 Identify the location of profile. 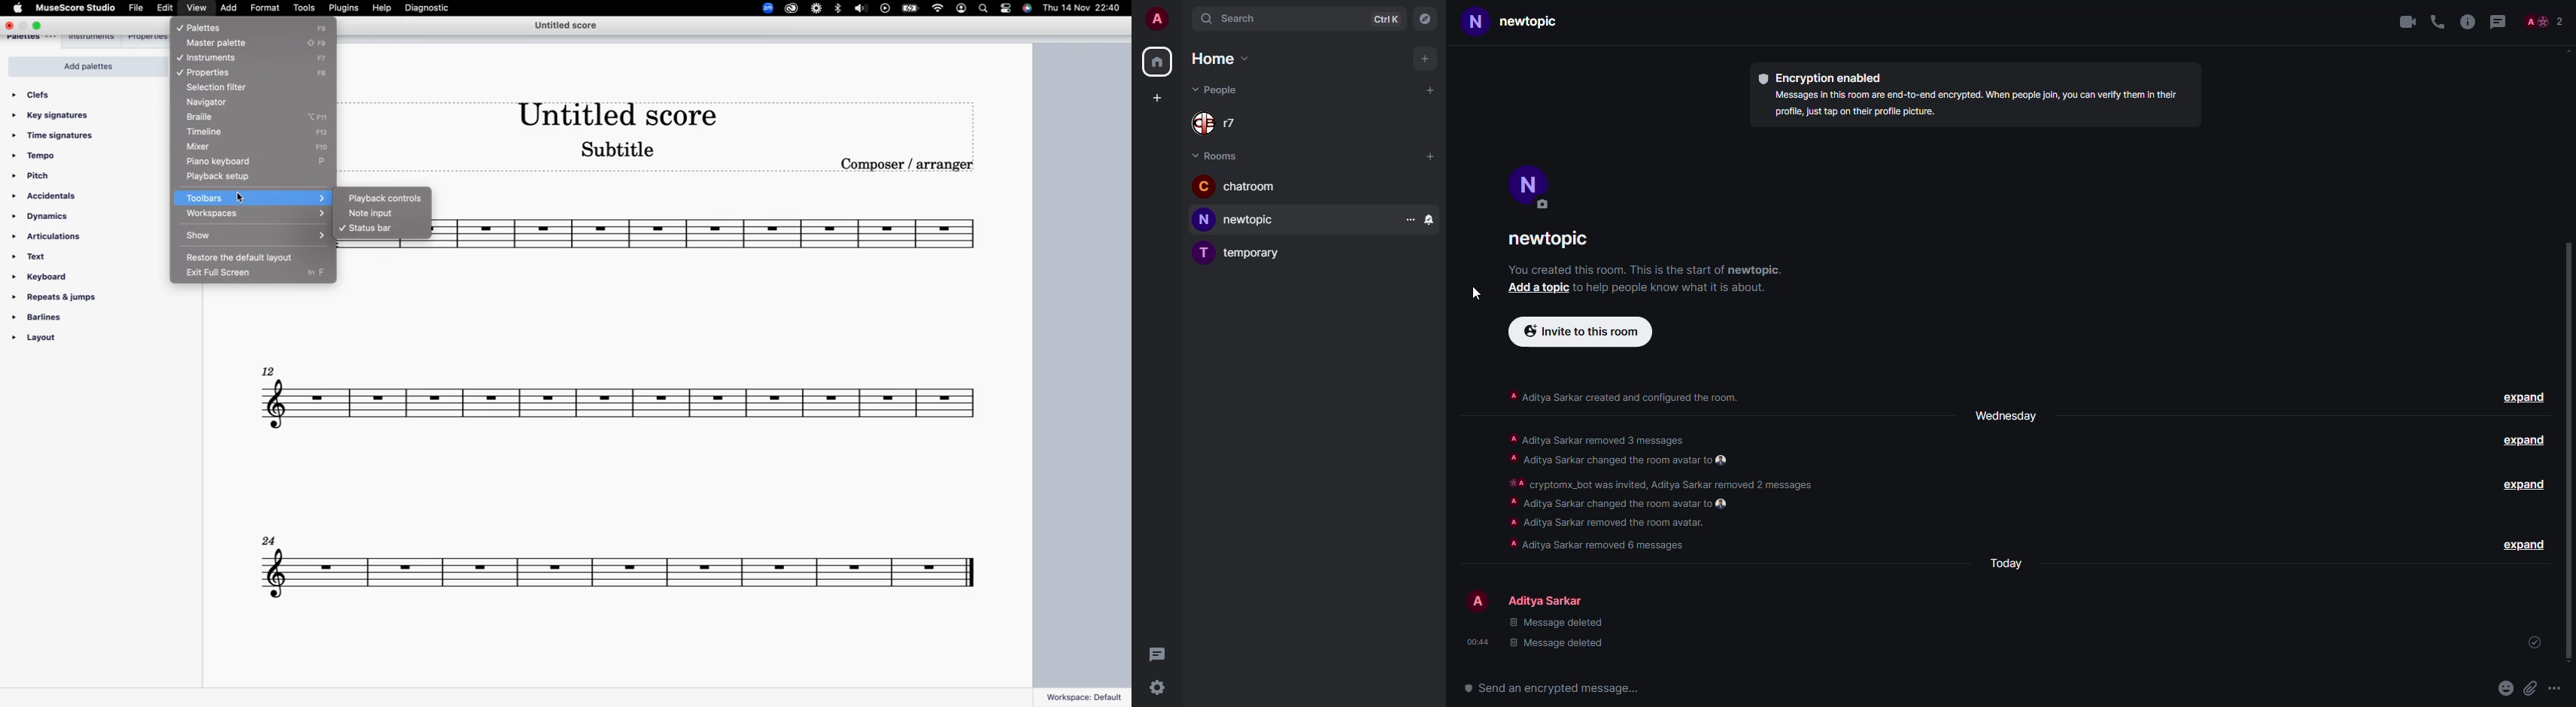
(1532, 183).